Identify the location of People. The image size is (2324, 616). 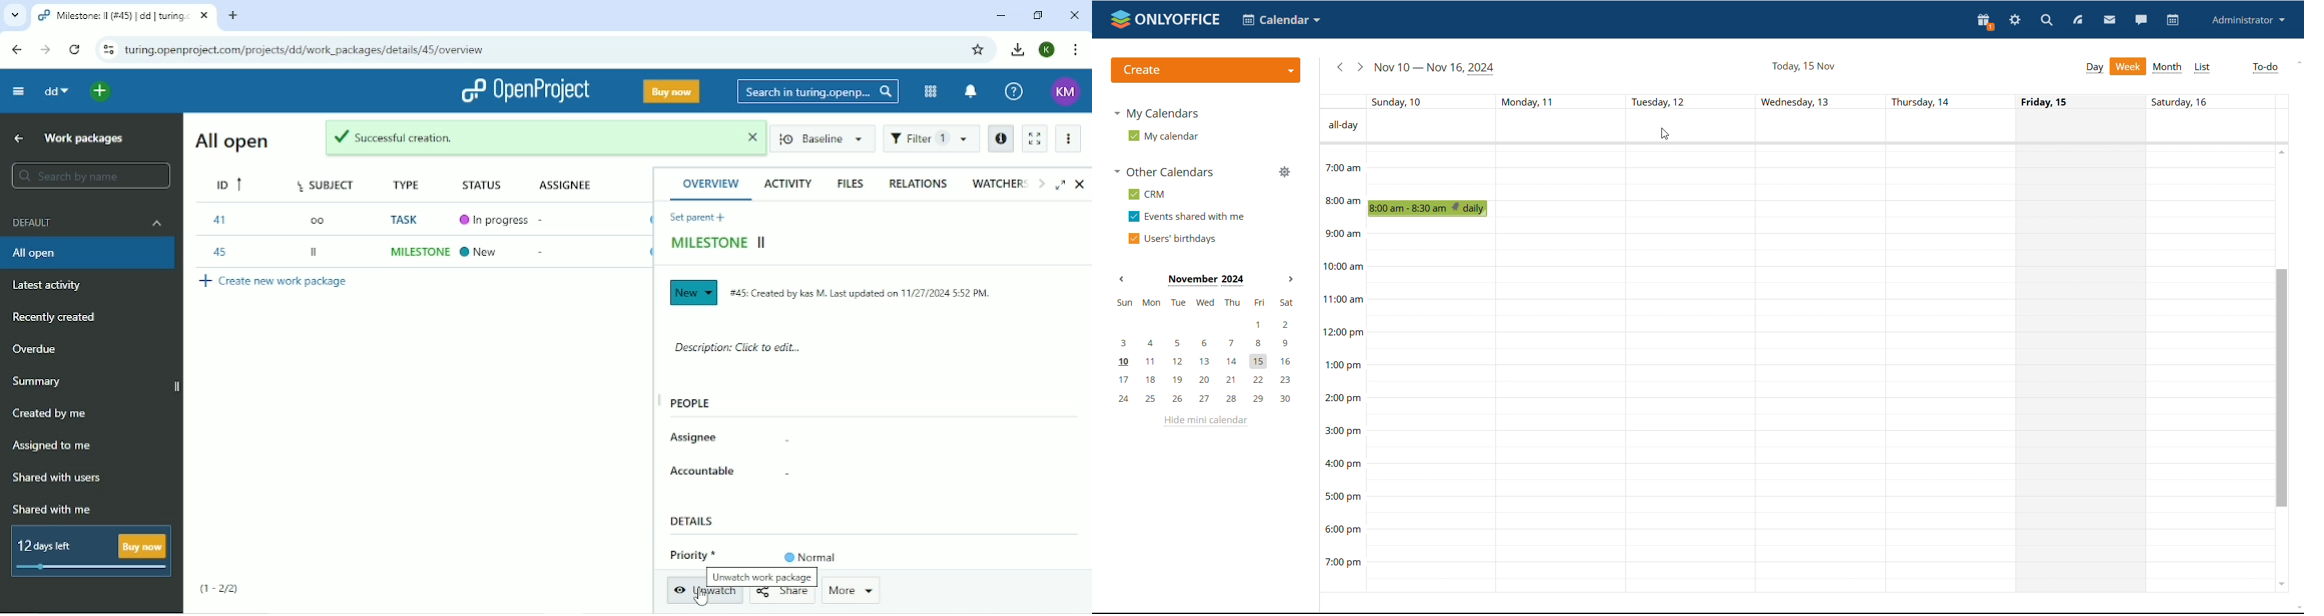
(692, 402).